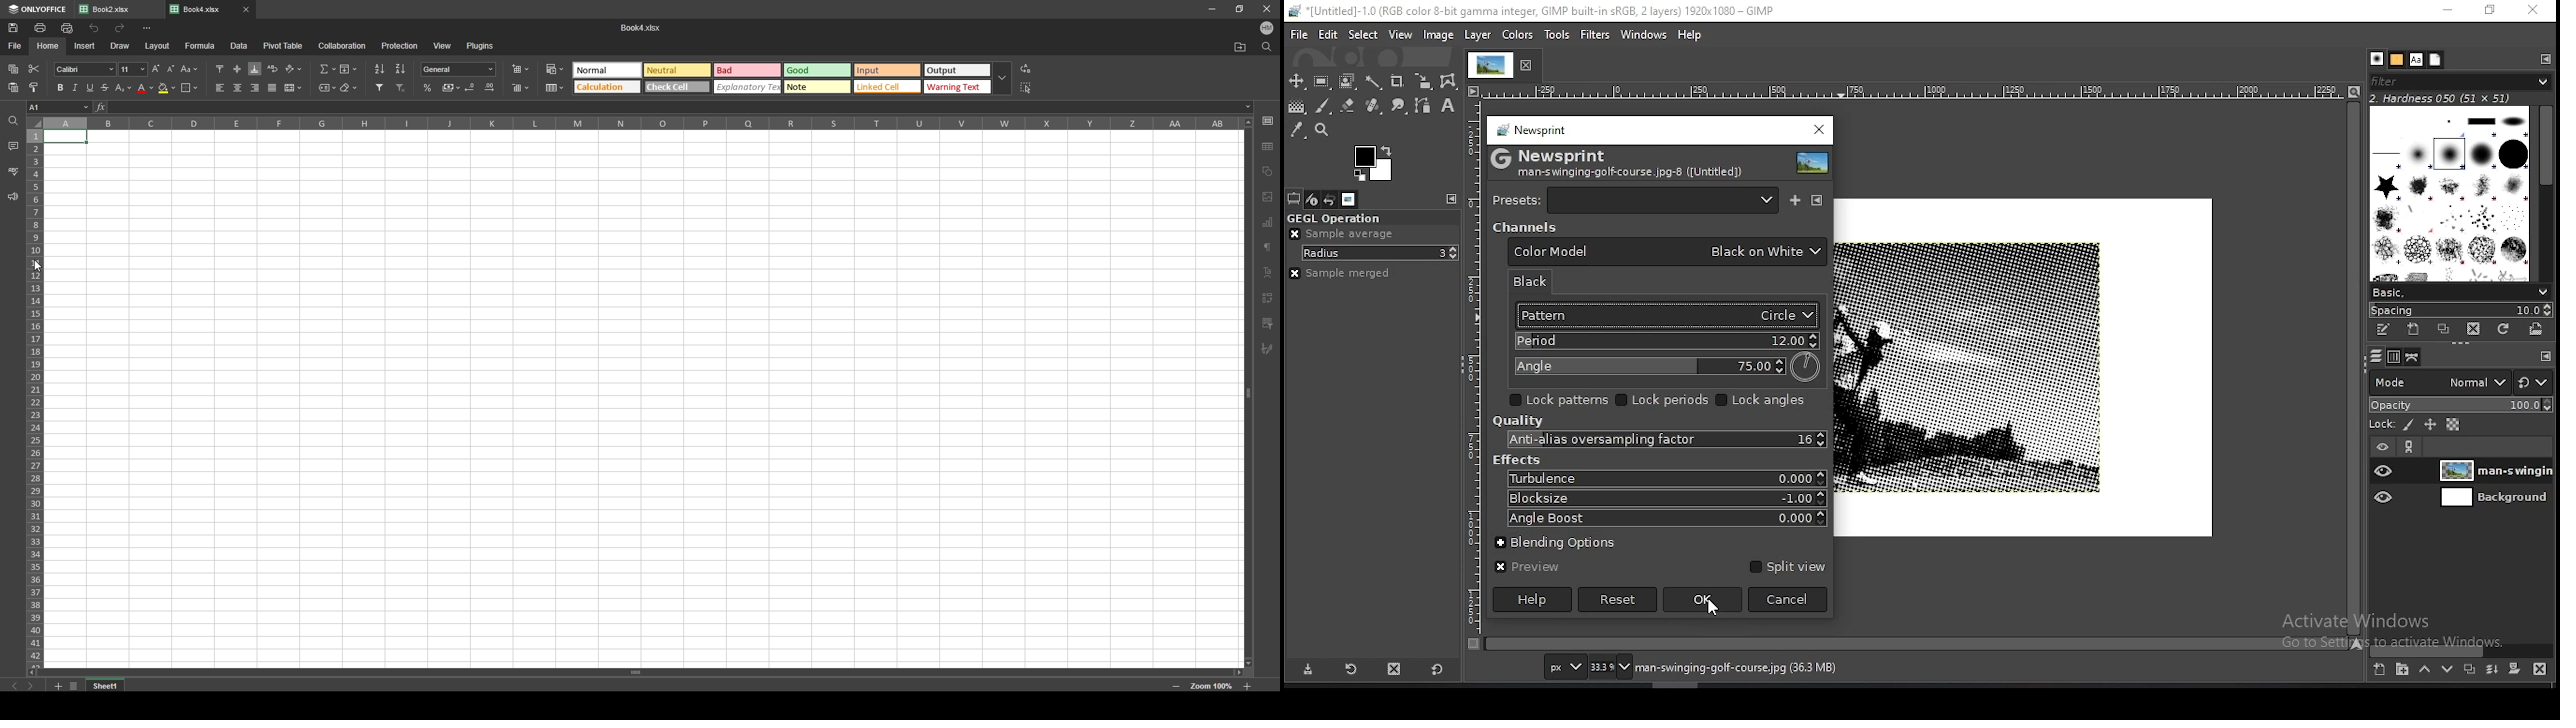 The width and height of the screenshot is (2576, 728). Describe the element at coordinates (1517, 35) in the screenshot. I see `colors` at that location.